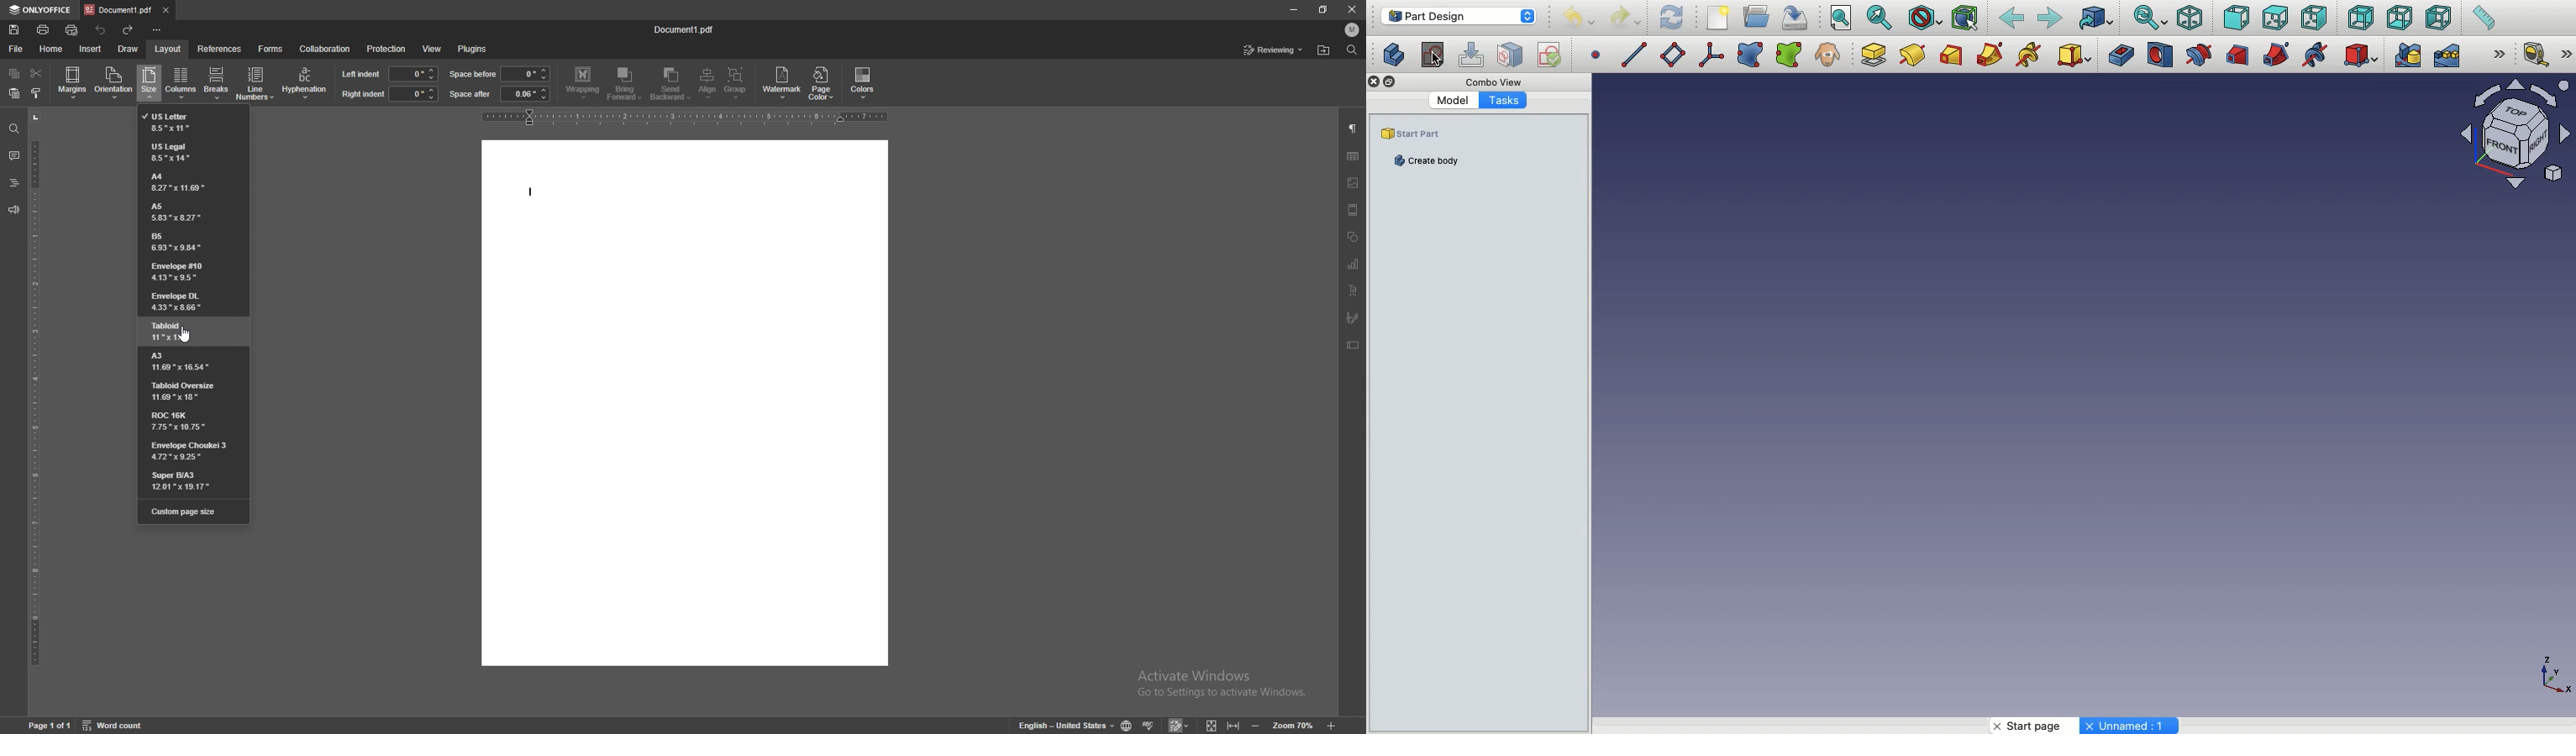 This screenshot has width=2576, height=756. I want to click on cut, so click(36, 73).